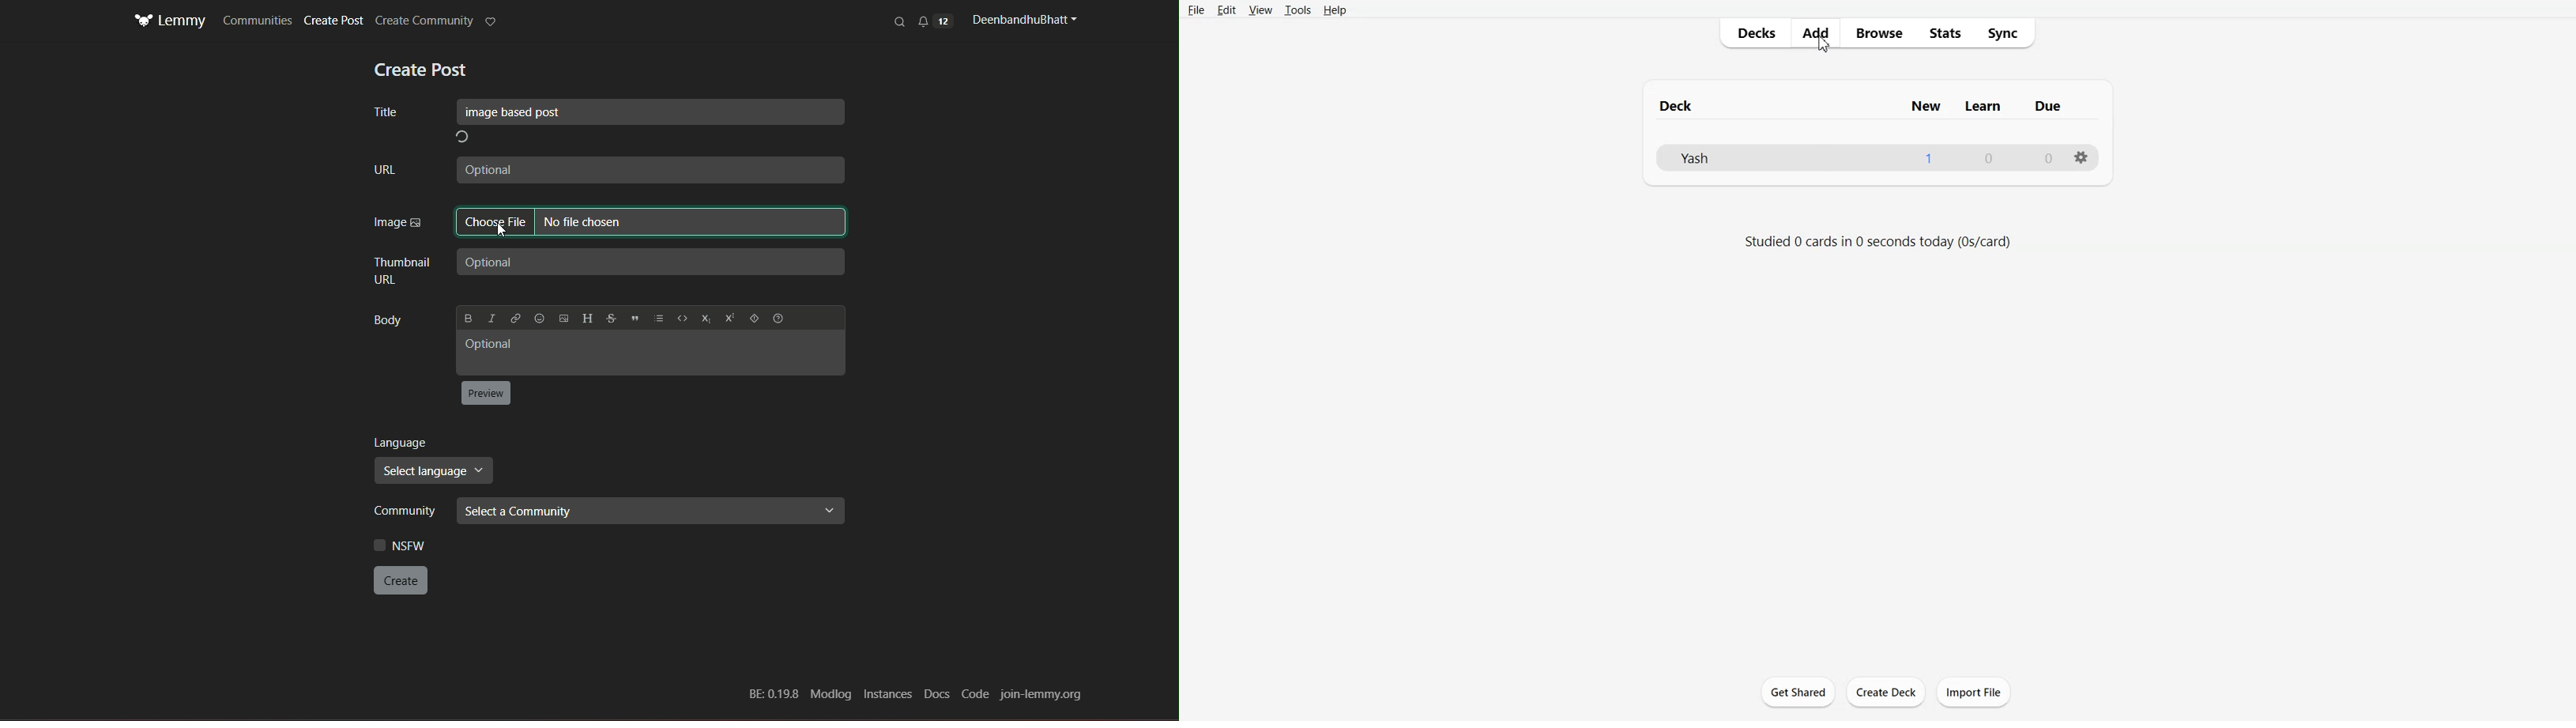 The image size is (2576, 728). I want to click on search, so click(901, 21).